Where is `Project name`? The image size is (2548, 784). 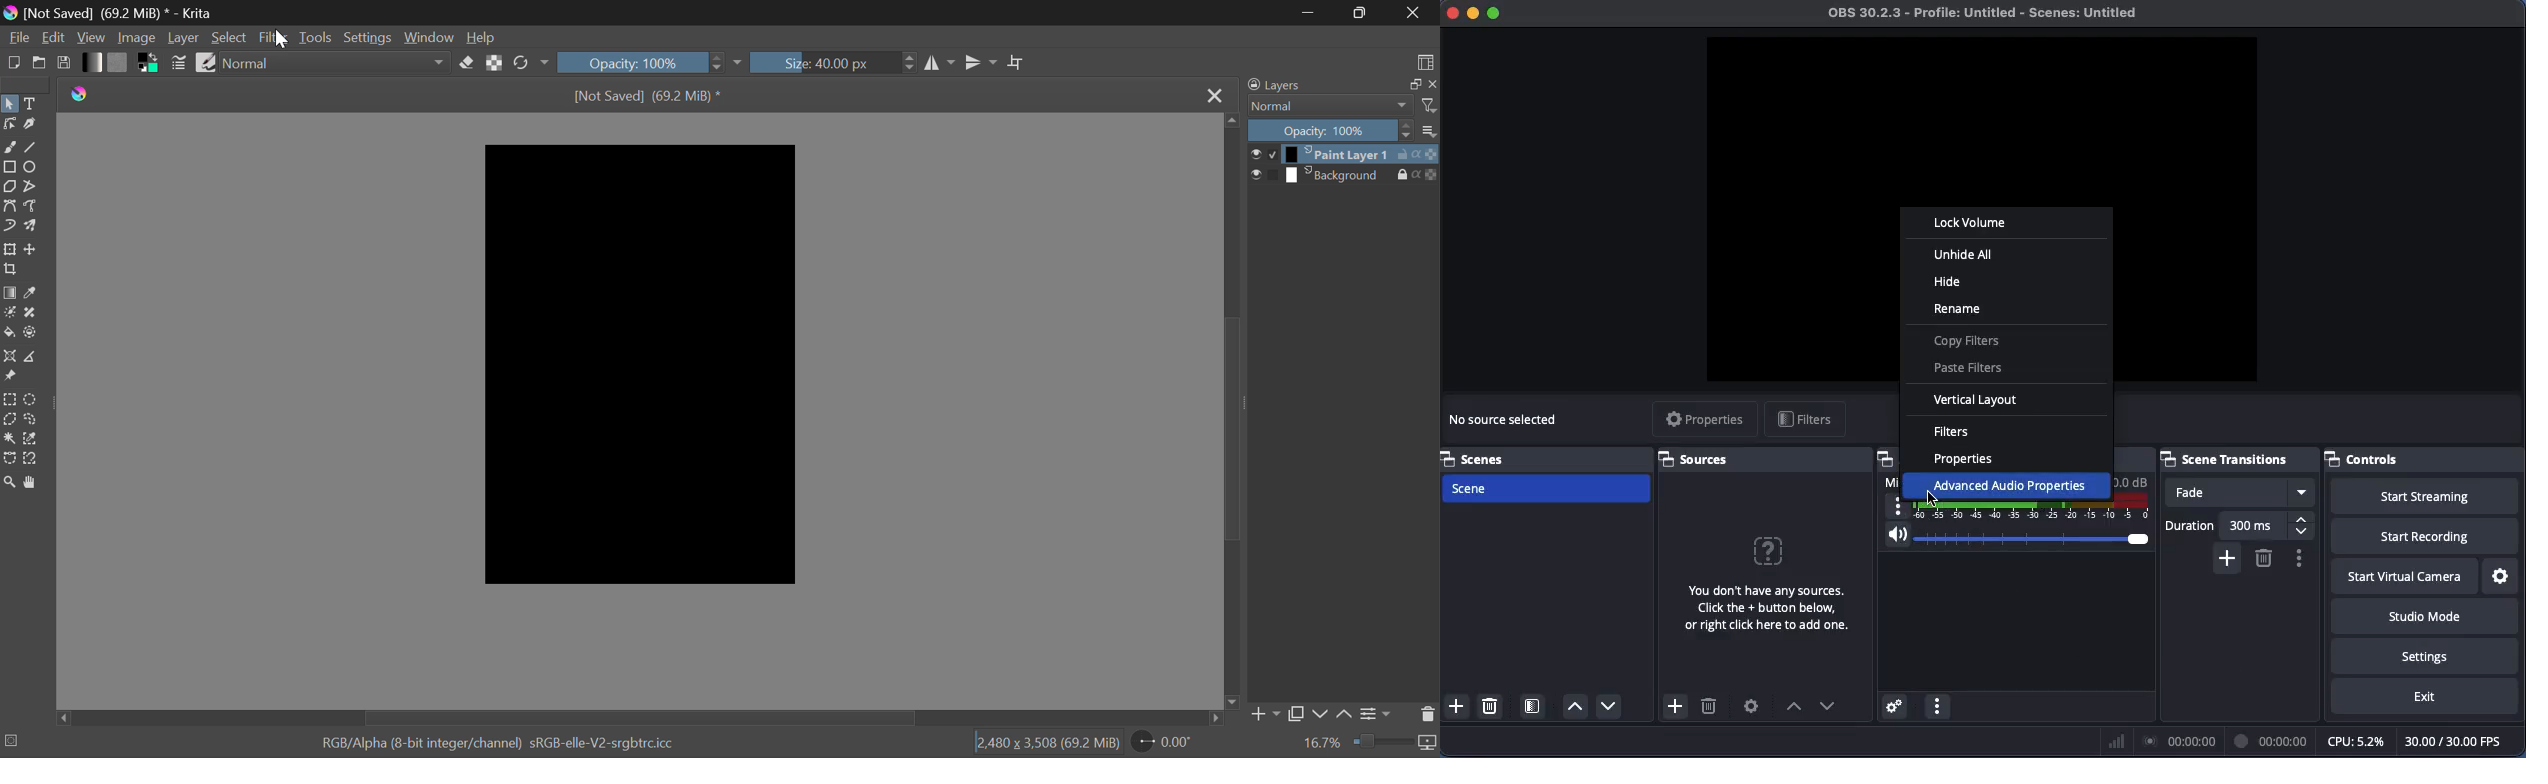 Project name is located at coordinates (1988, 14).